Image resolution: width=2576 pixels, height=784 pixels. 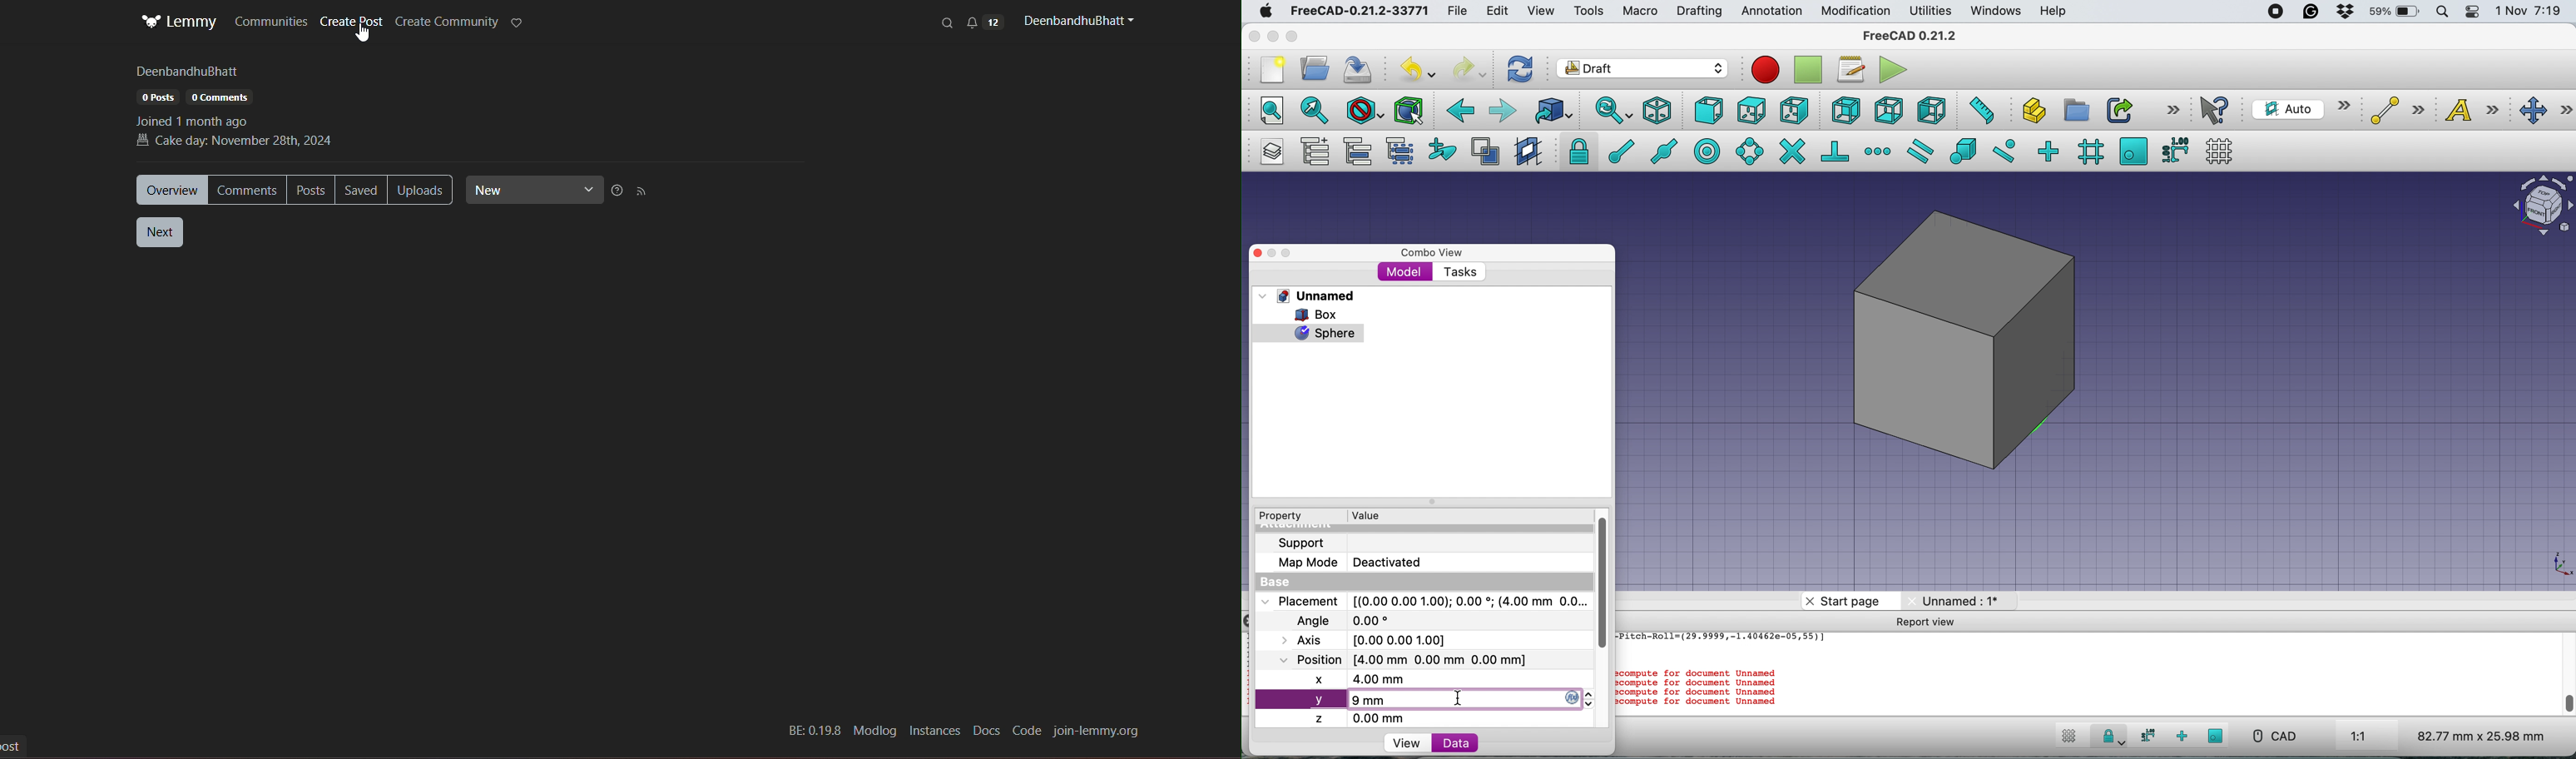 What do you see at coordinates (2216, 110) in the screenshot?
I see `what's this` at bounding box center [2216, 110].